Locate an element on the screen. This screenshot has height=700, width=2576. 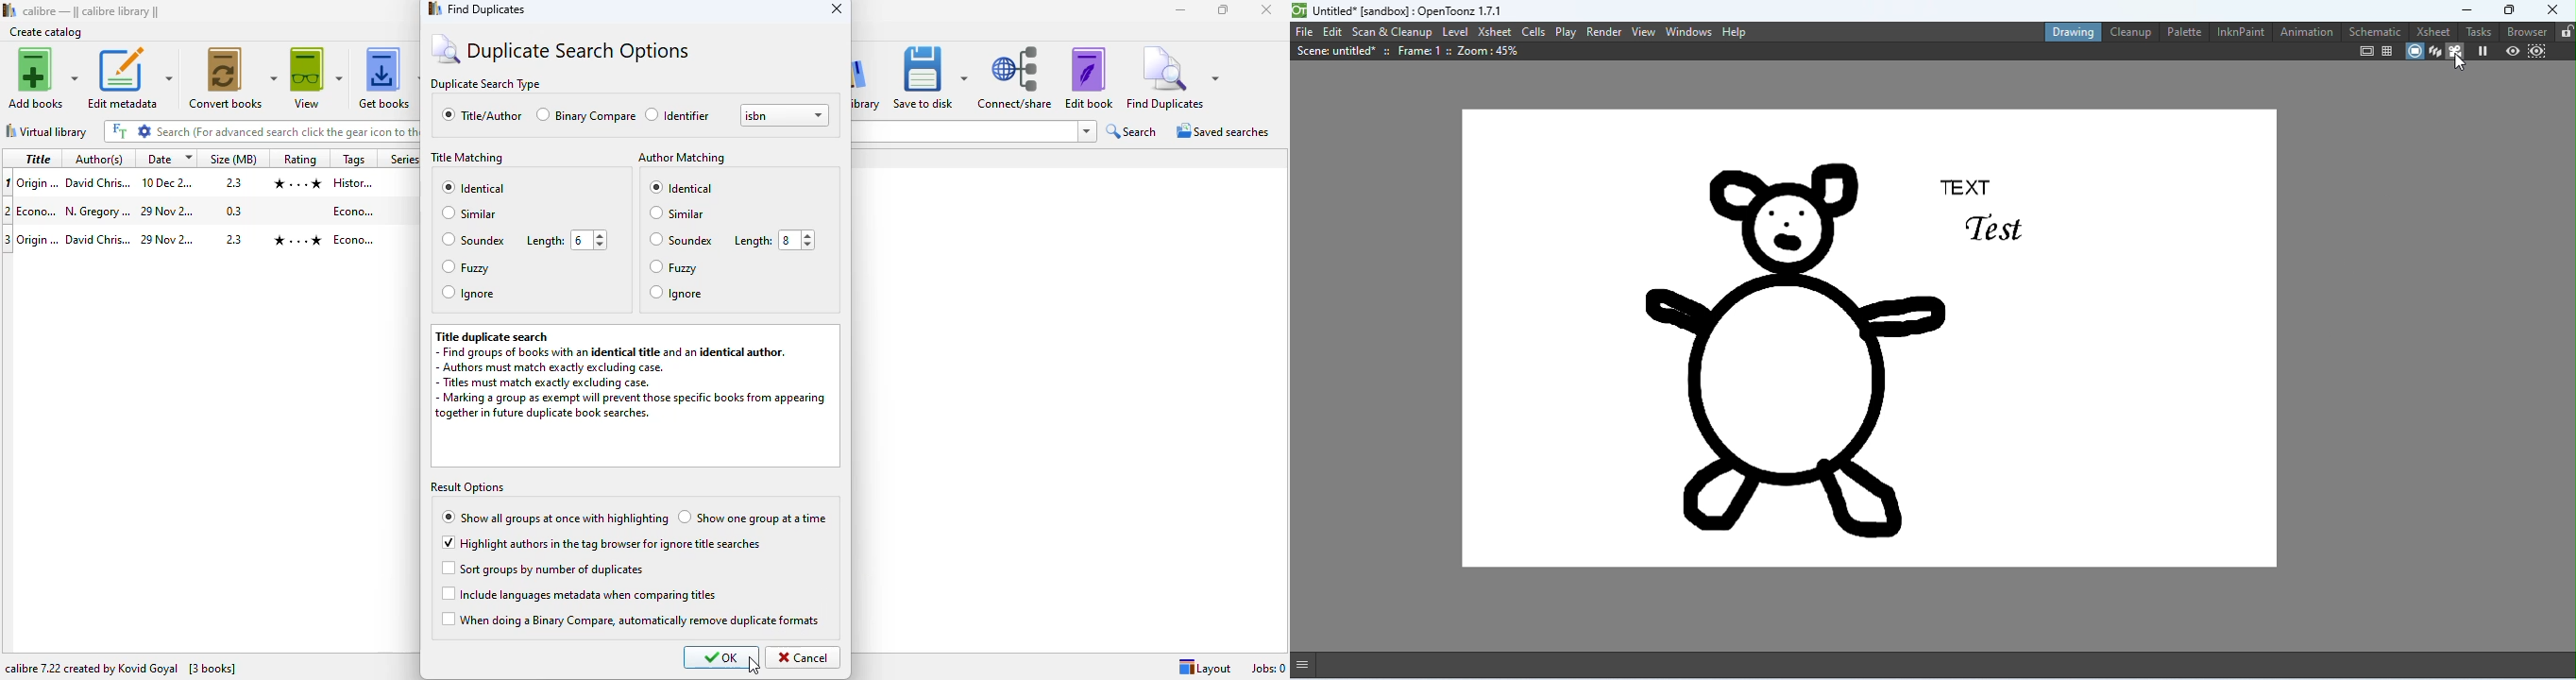
cancel is located at coordinates (804, 657).